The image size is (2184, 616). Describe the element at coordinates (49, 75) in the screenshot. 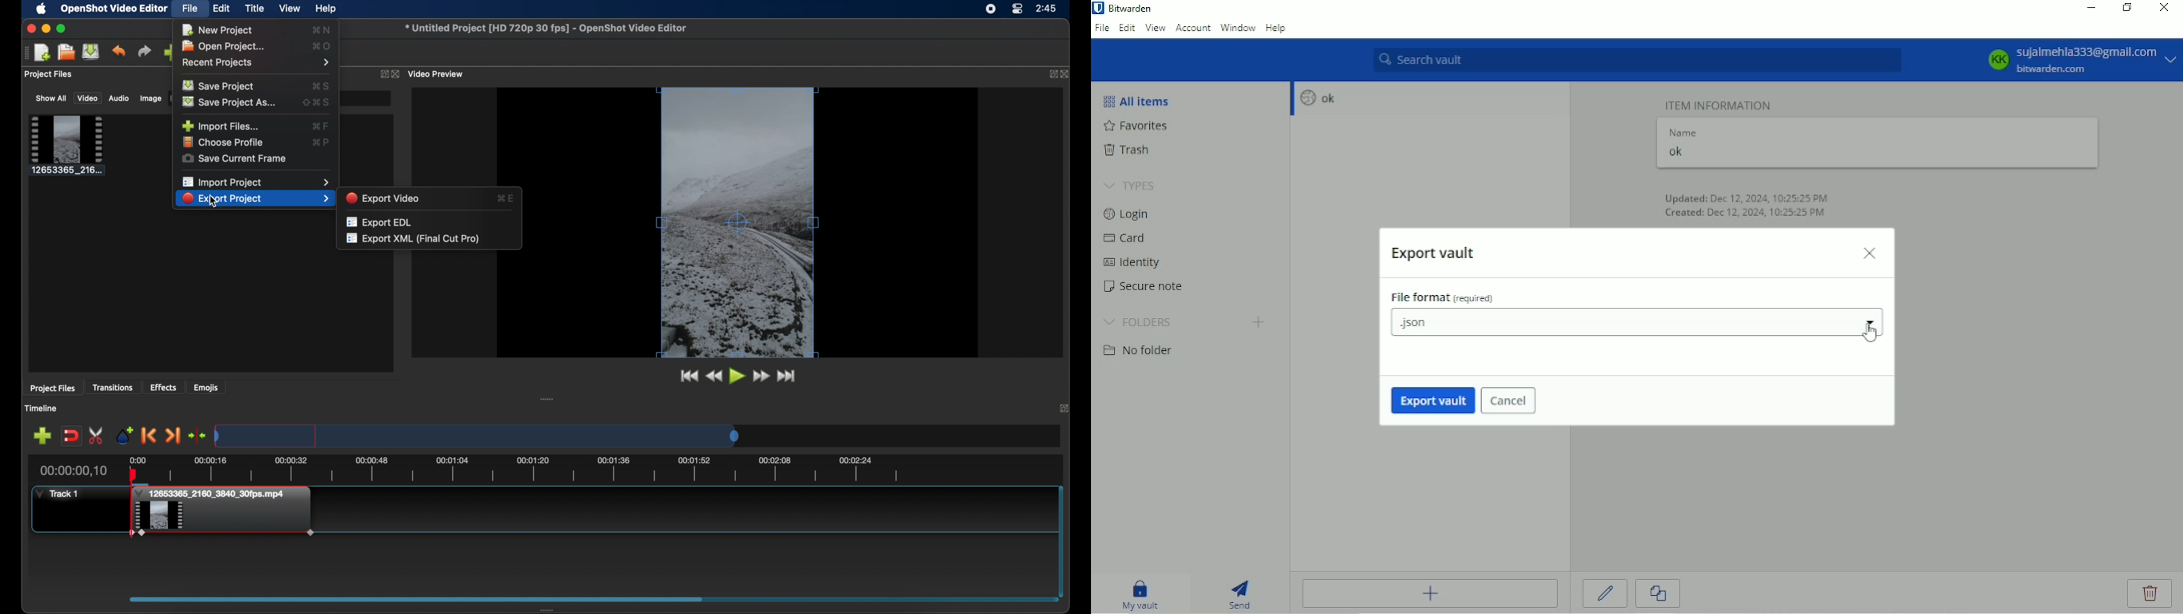

I see `project files` at that location.